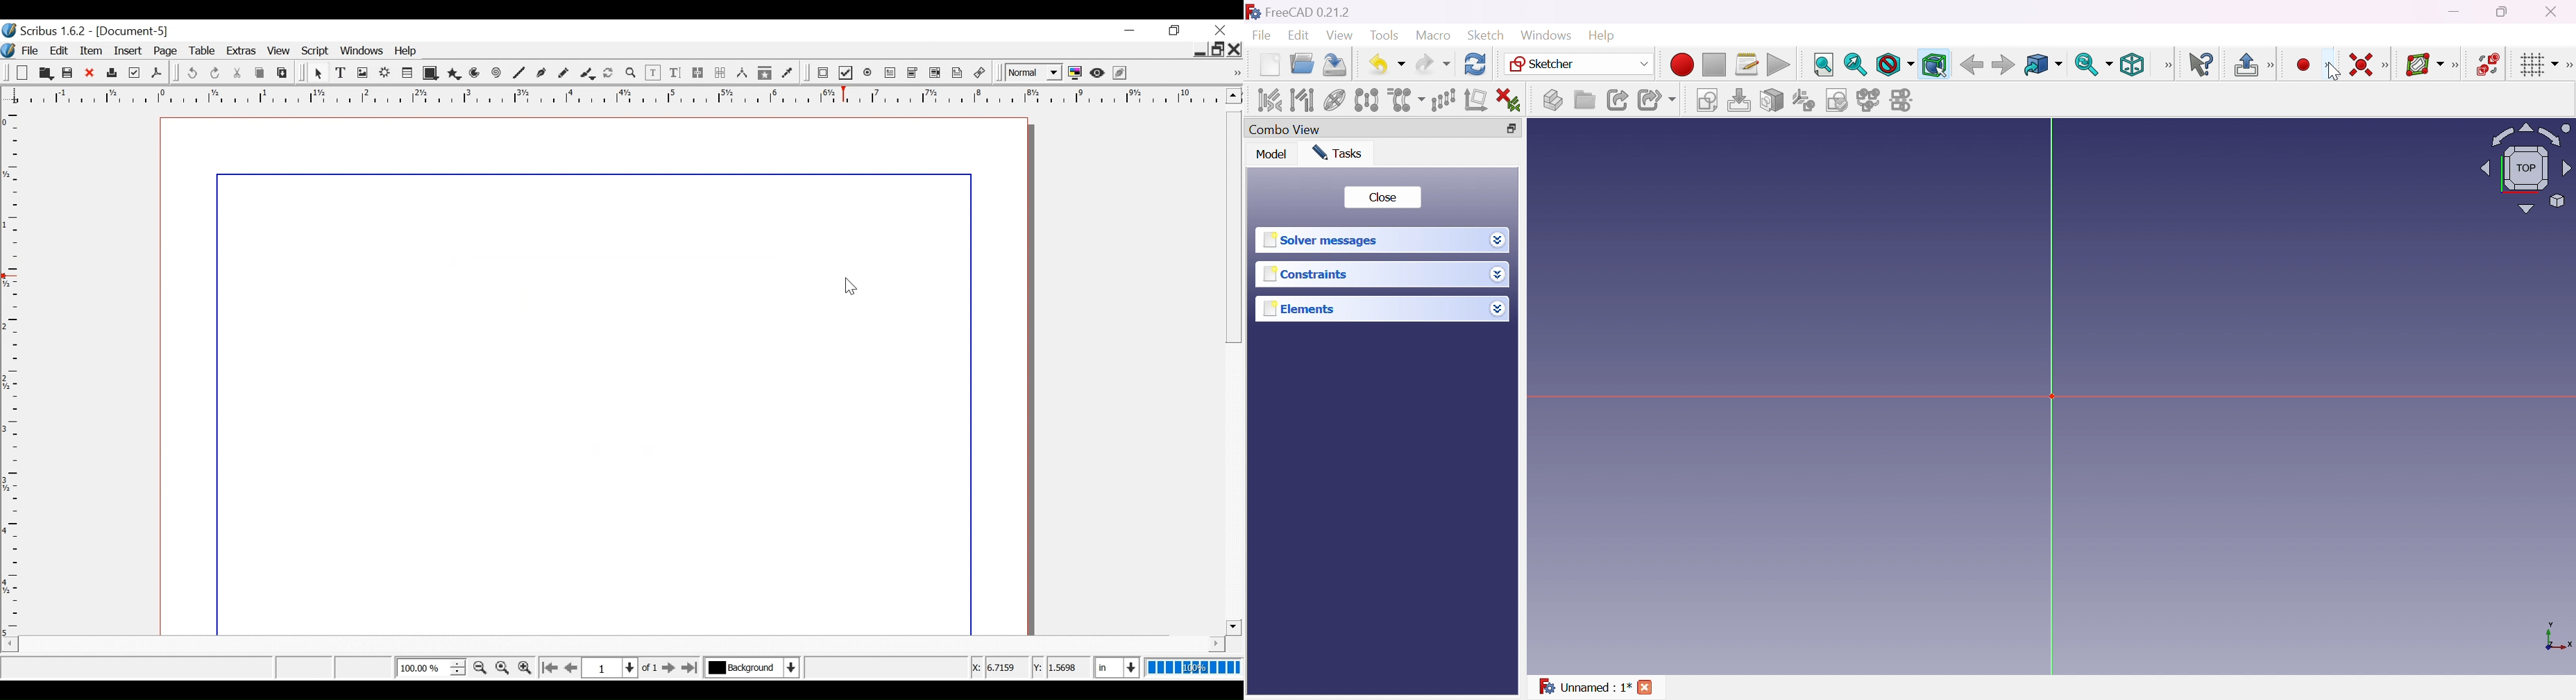 The width and height of the screenshot is (2576, 700). Describe the element at coordinates (2167, 66) in the screenshot. I see `View` at that location.